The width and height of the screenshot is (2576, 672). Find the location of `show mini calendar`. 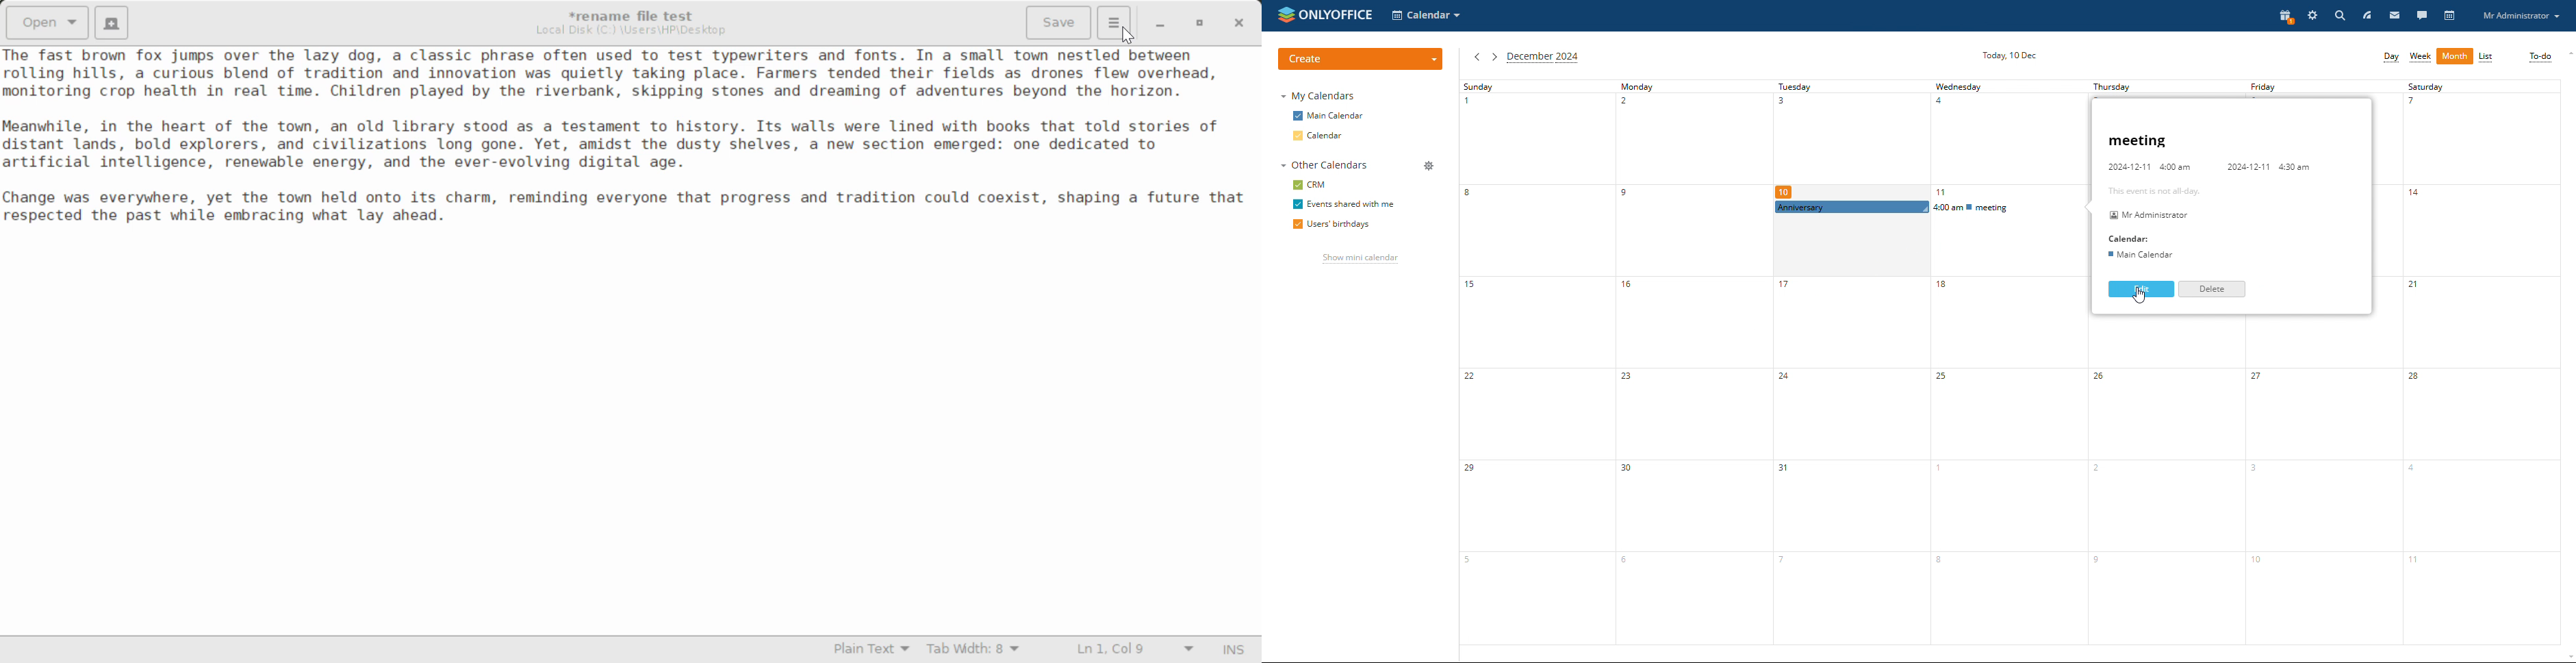

show mini calendar is located at coordinates (1362, 259).